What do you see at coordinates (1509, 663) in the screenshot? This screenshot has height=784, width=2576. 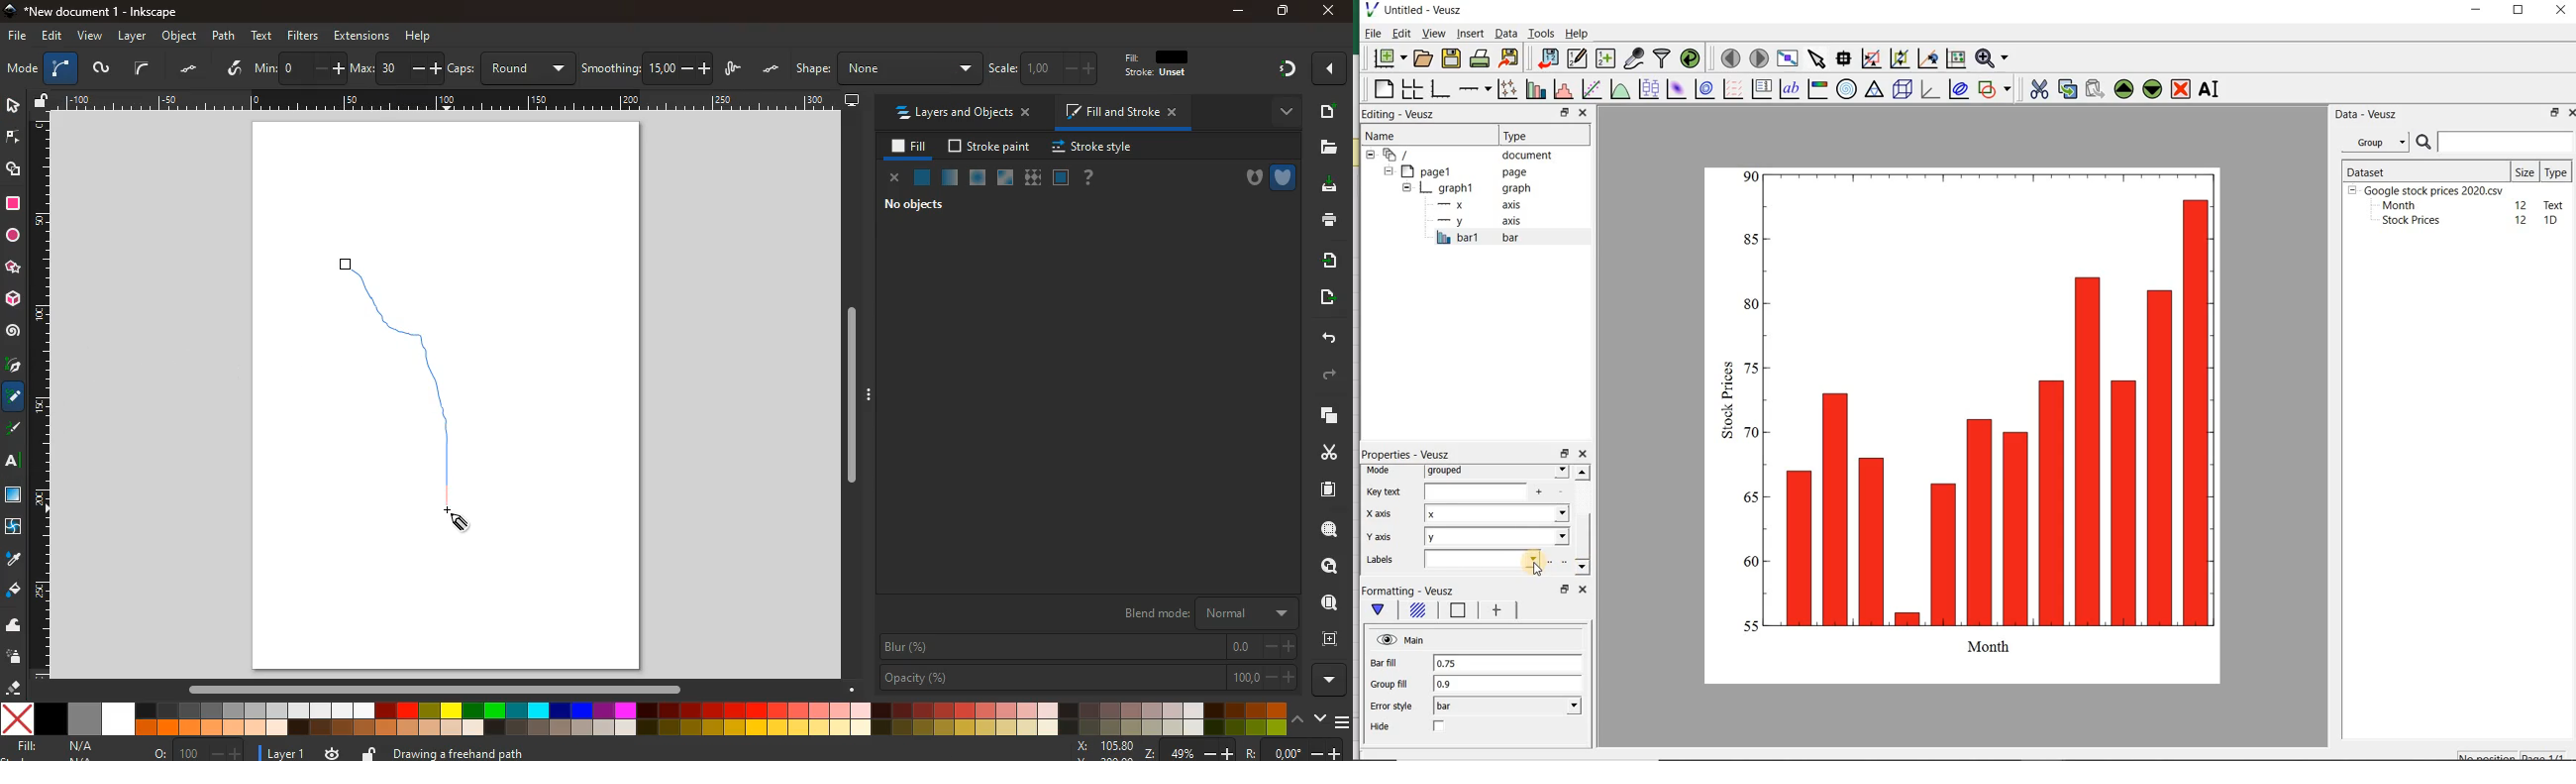 I see `0.75` at bounding box center [1509, 663].